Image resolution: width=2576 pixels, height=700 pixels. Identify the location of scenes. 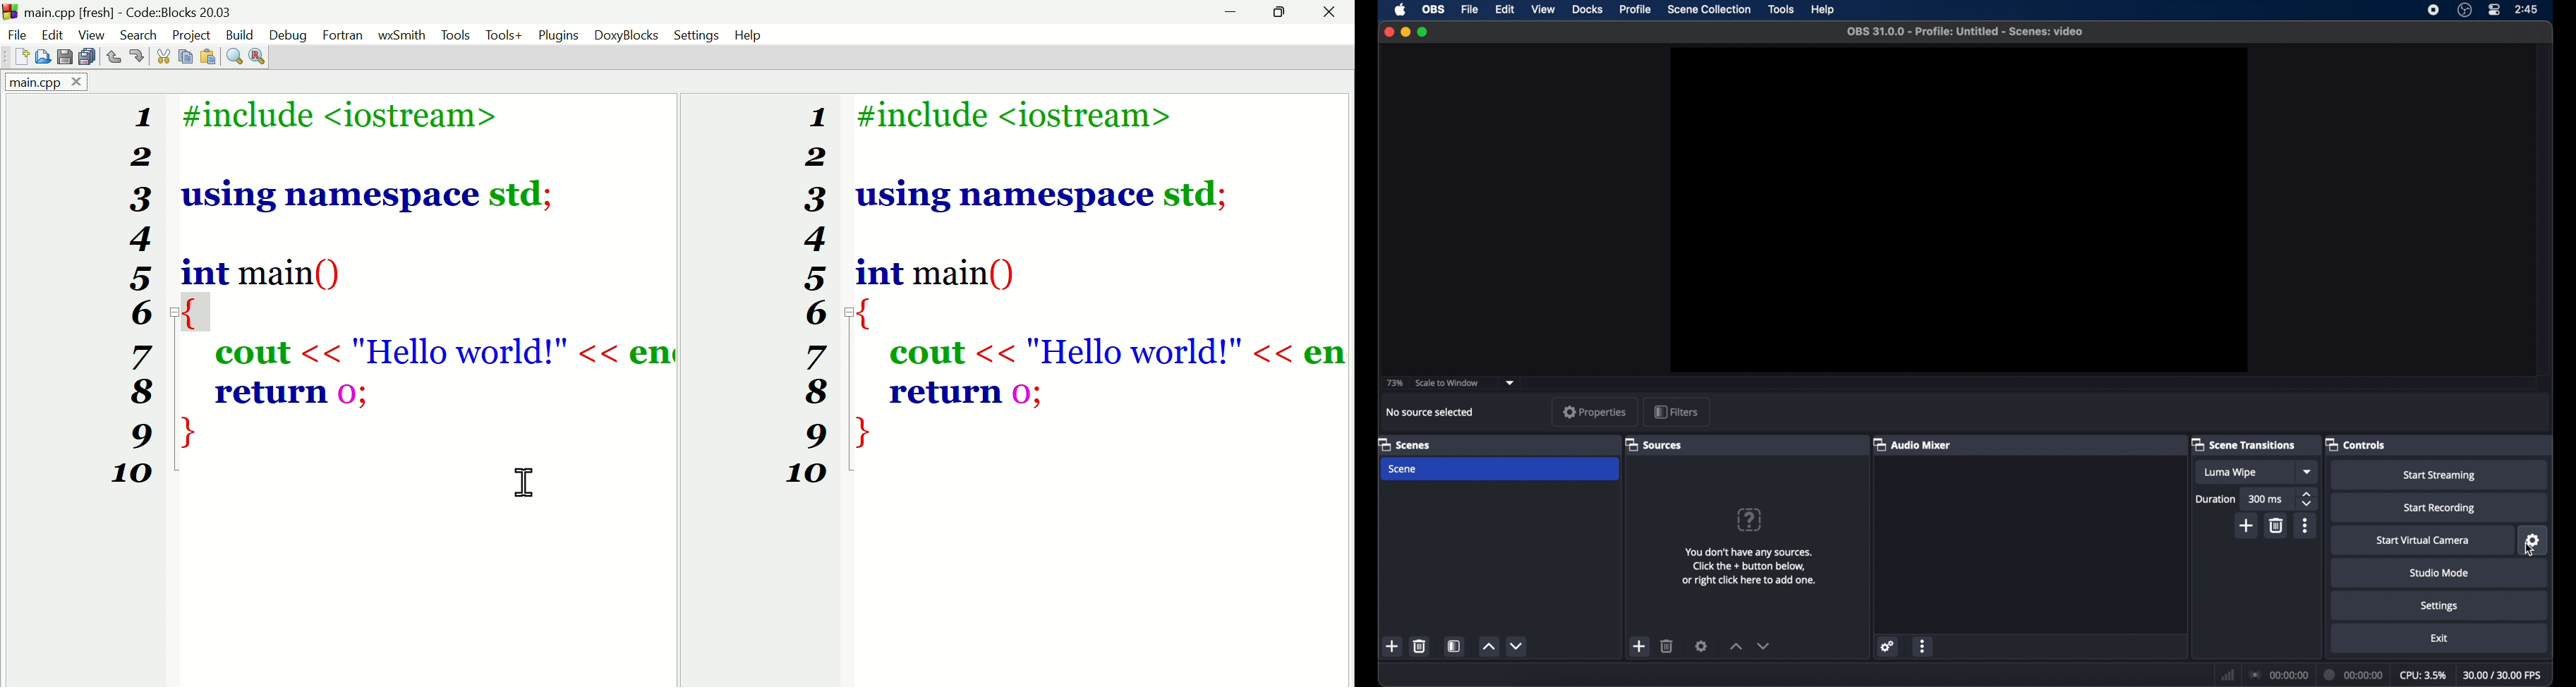
(1403, 444).